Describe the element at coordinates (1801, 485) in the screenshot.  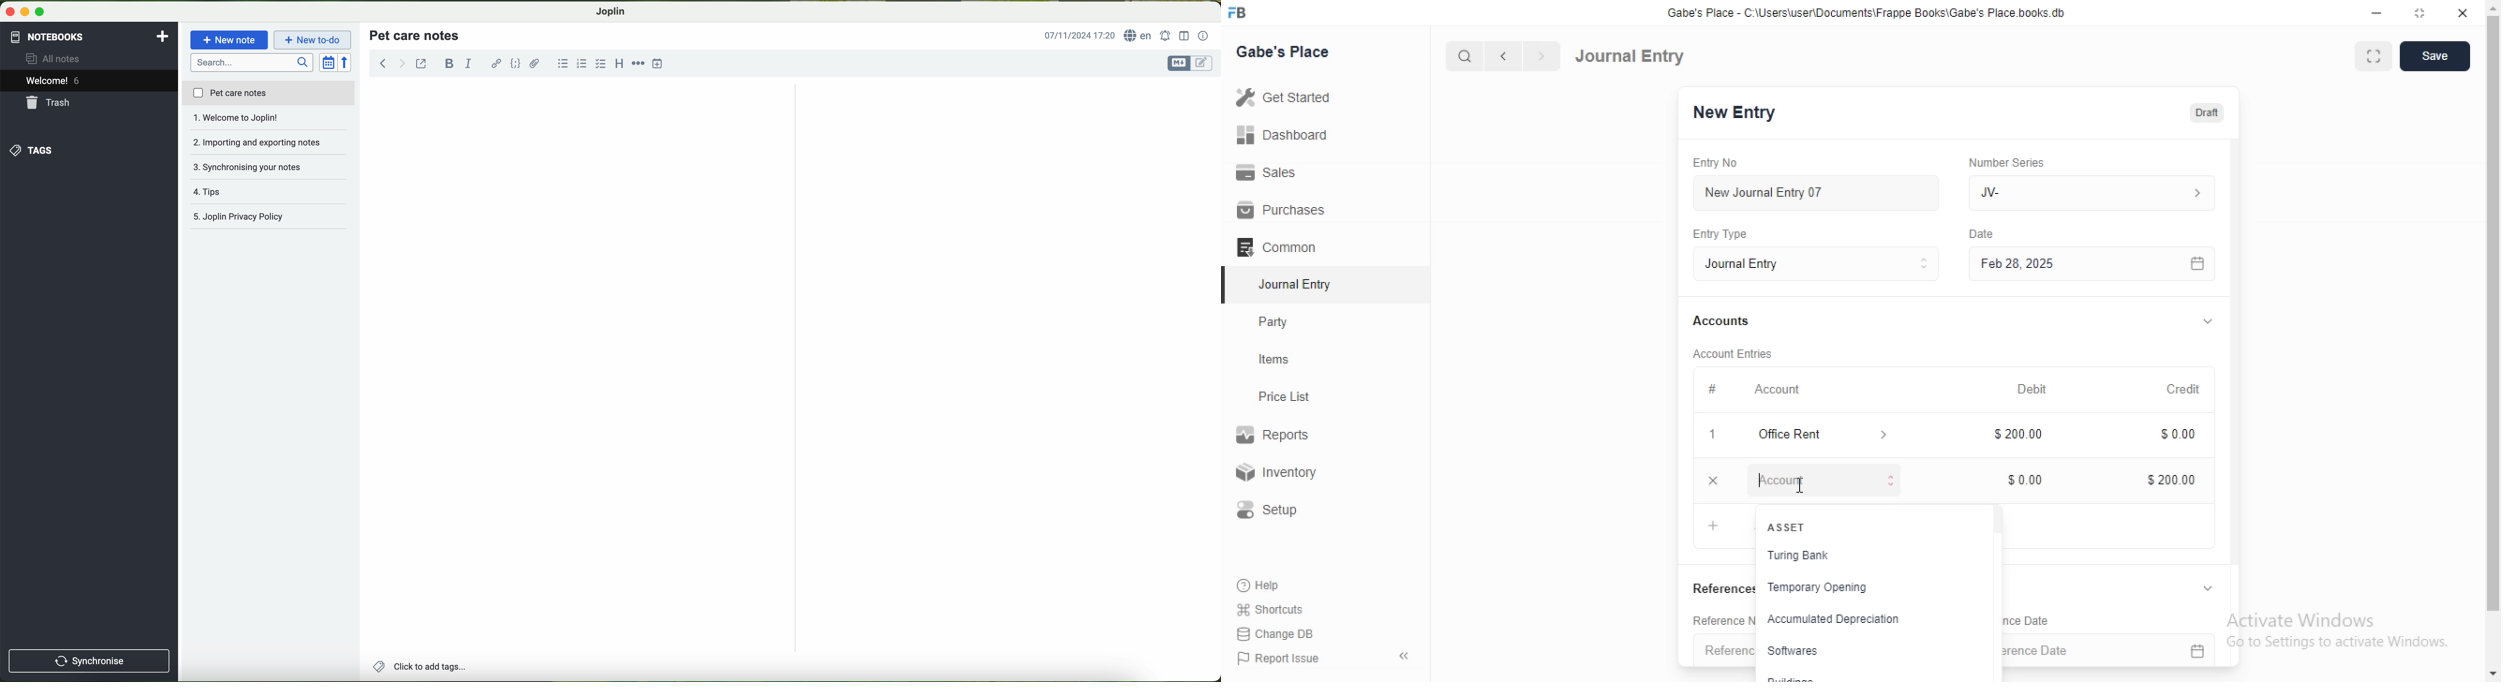
I see `cursor` at that location.